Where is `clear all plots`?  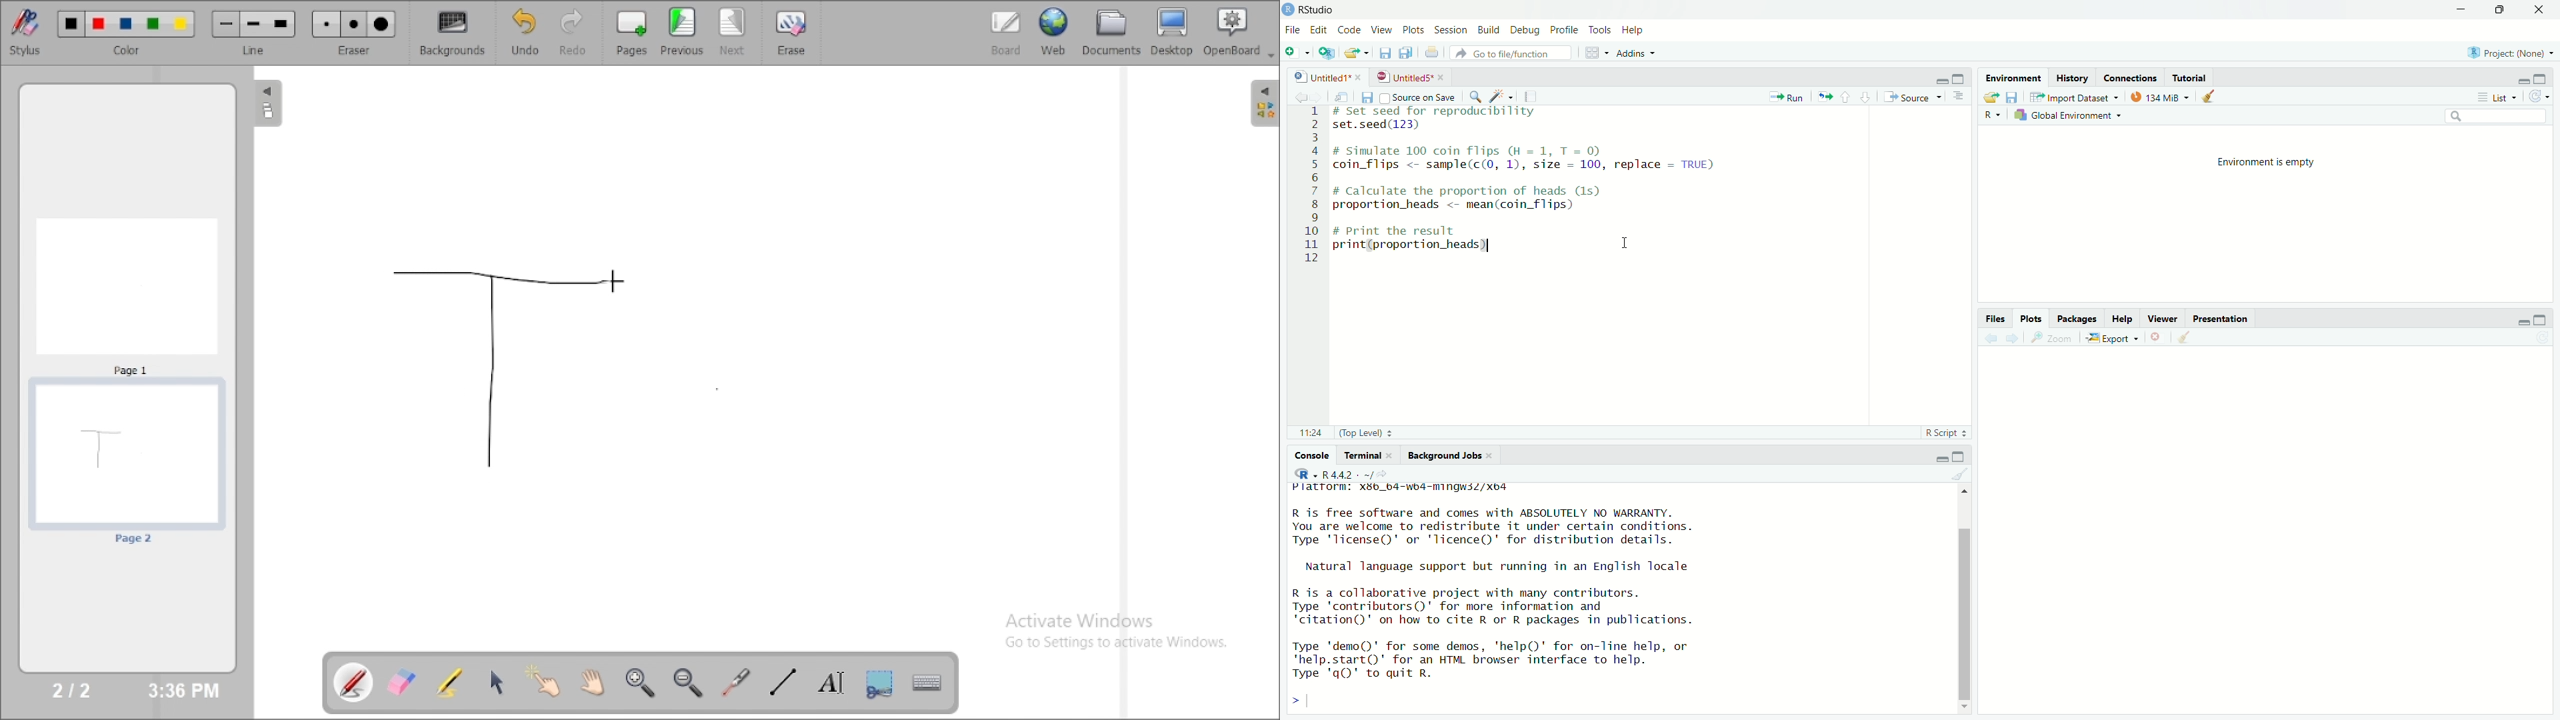 clear all plots is located at coordinates (2185, 339).